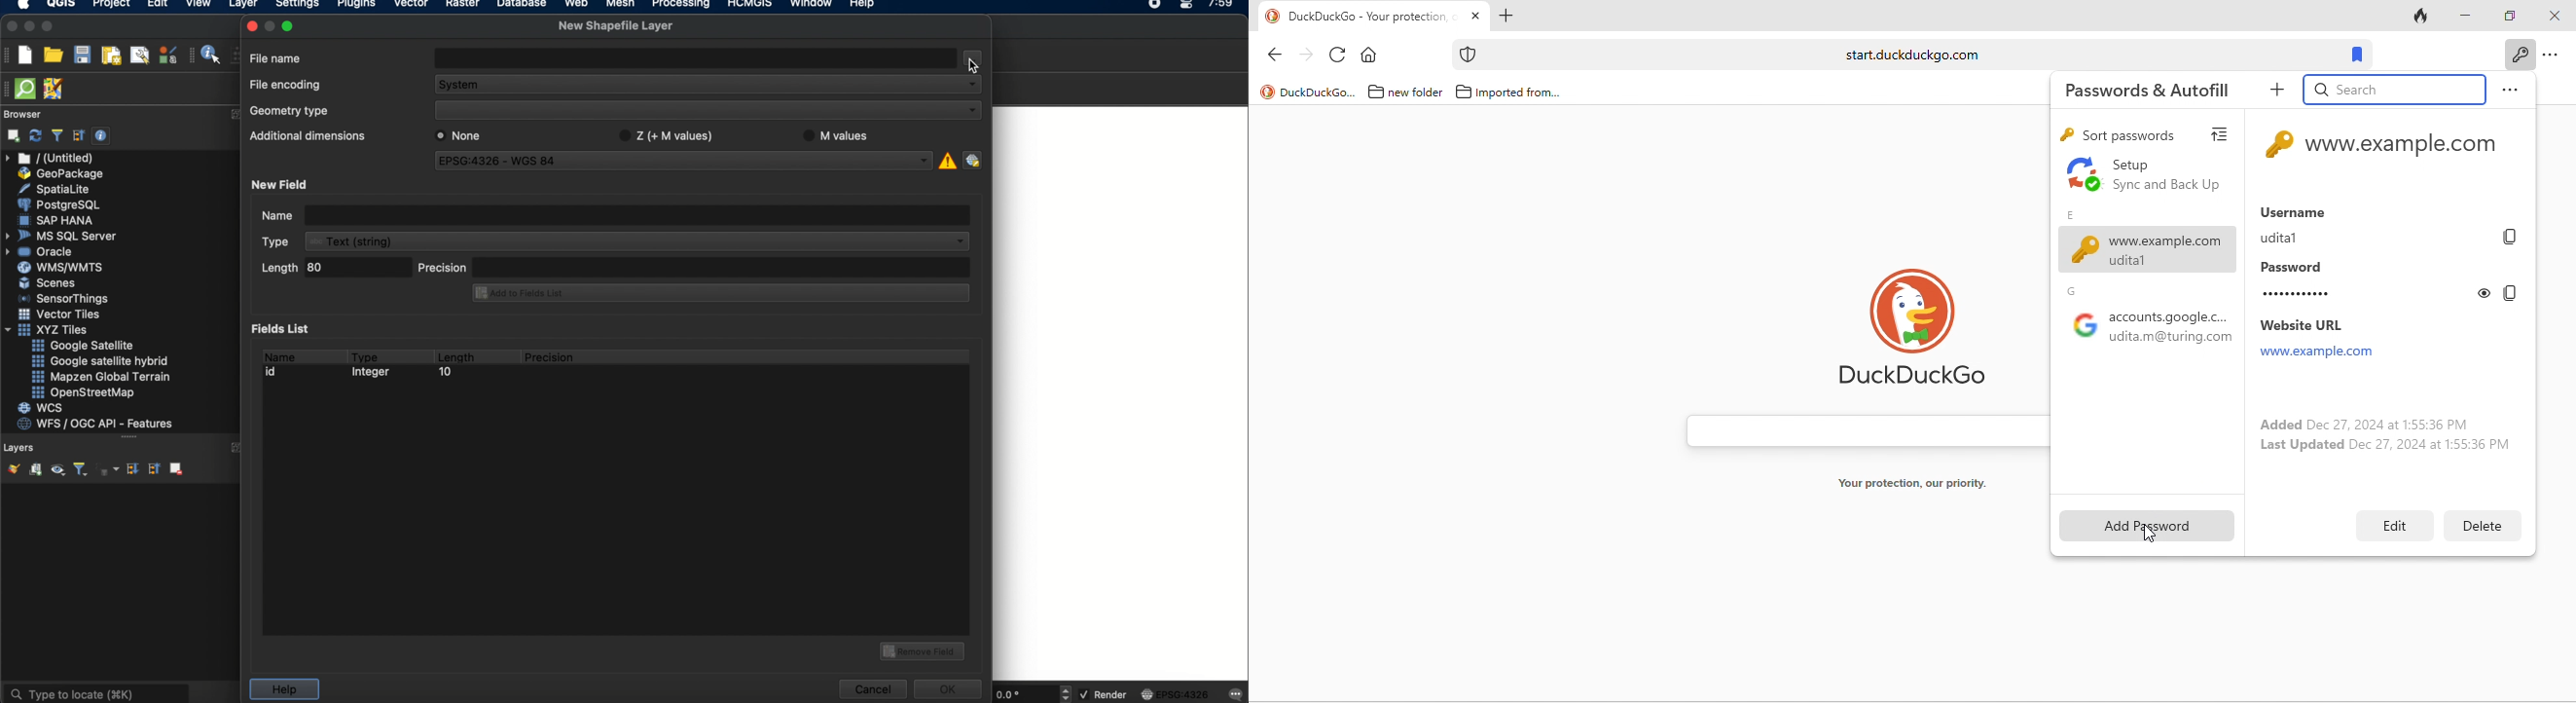 The height and width of the screenshot is (728, 2576). Describe the element at coordinates (35, 470) in the screenshot. I see `add group` at that location.